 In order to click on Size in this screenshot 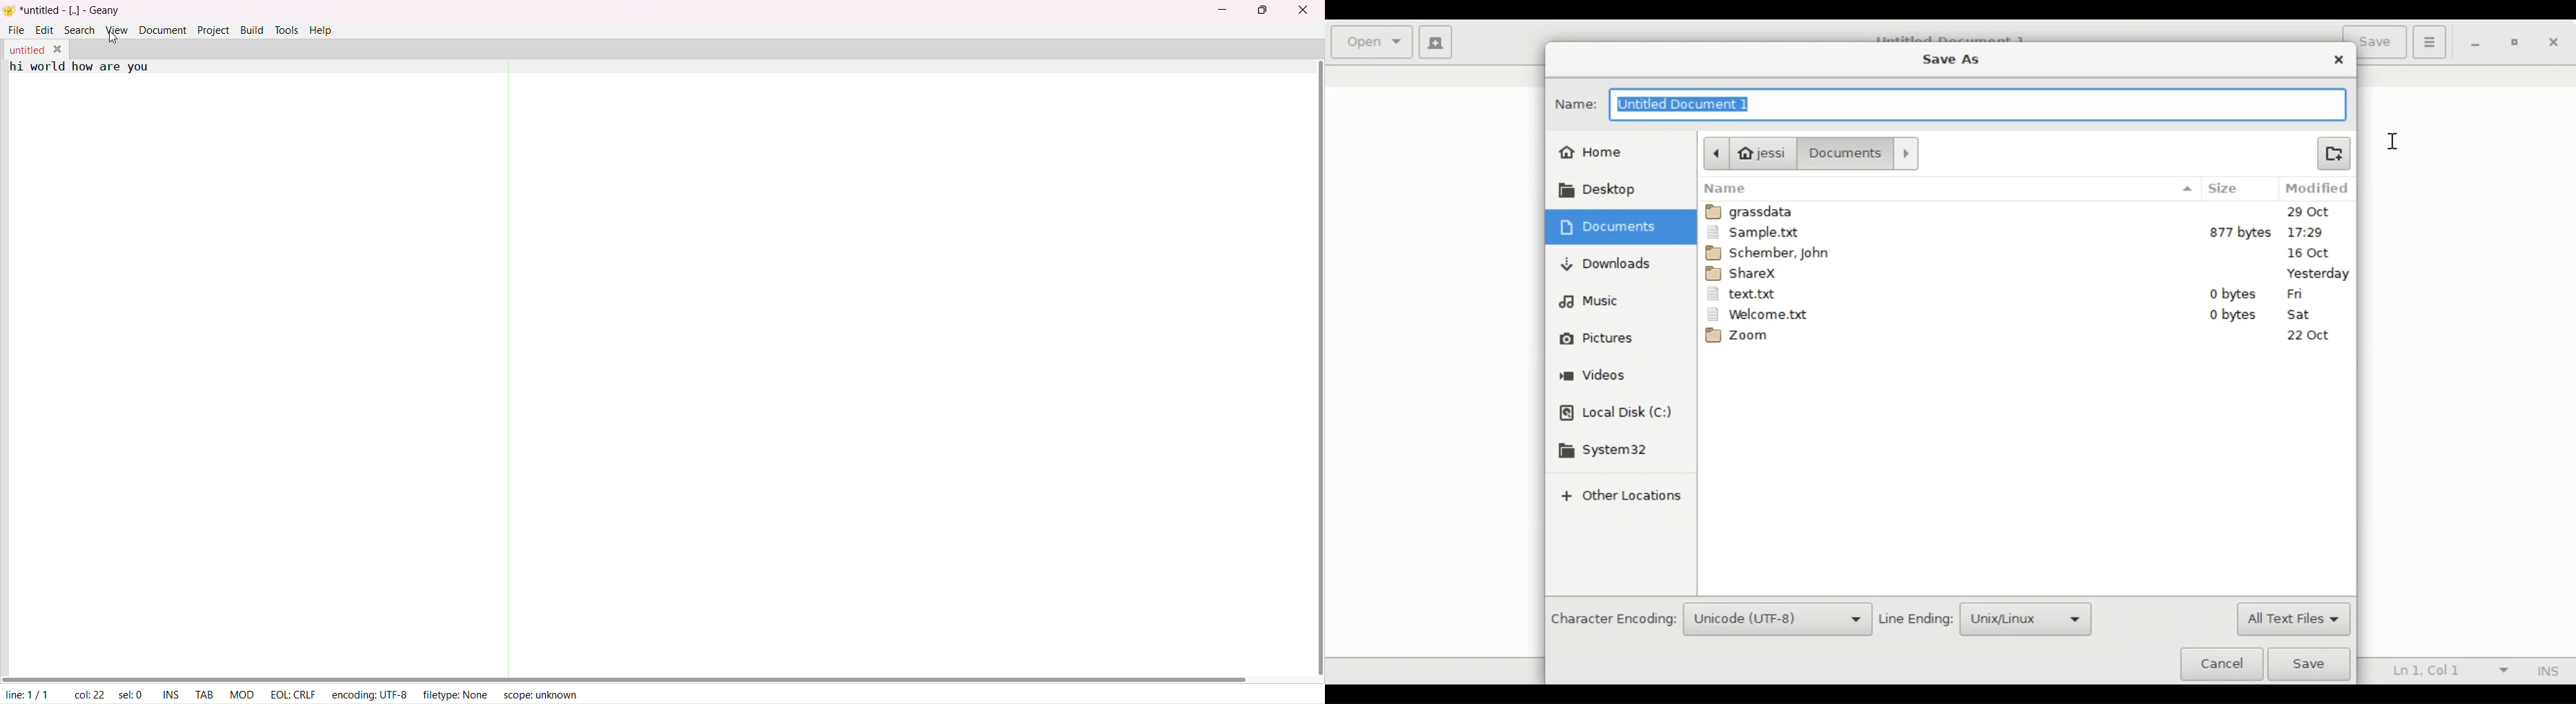, I will do `click(2234, 189)`.